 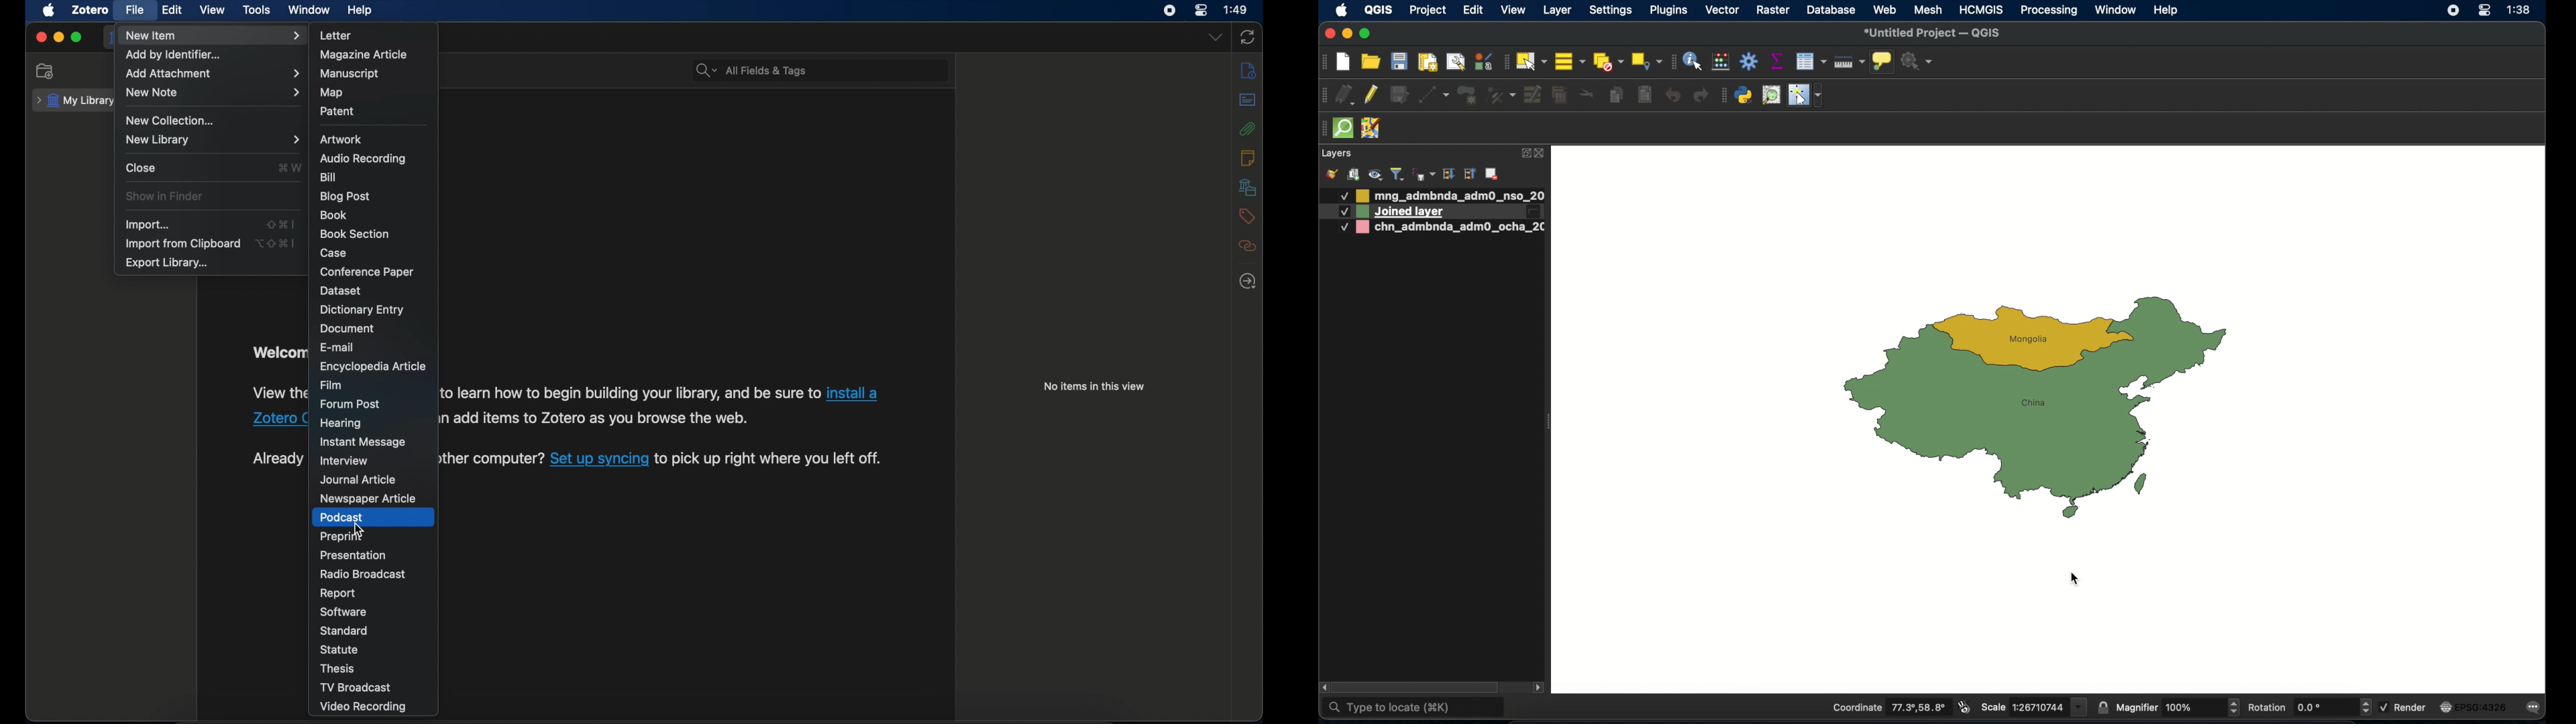 What do you see at coordinates (182, 244) in the screenshot?
I see `import from clipboard` at bounding box center [182, 244].